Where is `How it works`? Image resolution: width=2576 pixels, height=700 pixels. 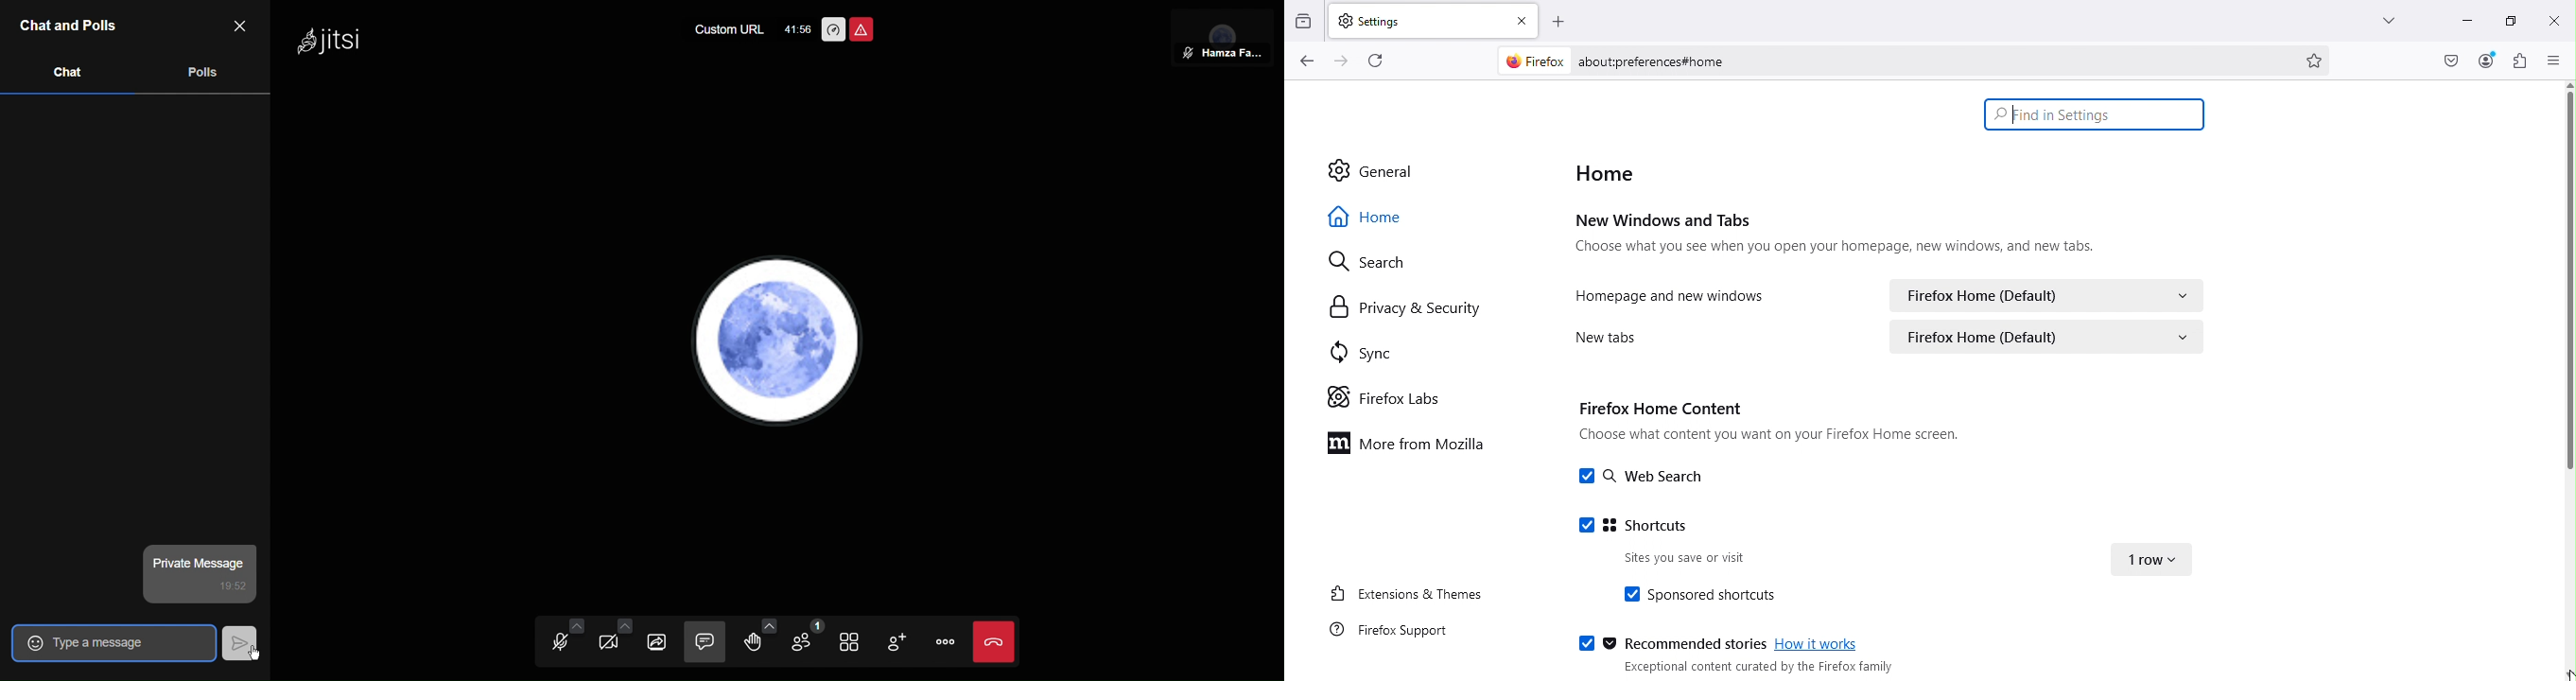
How it works is located at coordinates (1820, 642).